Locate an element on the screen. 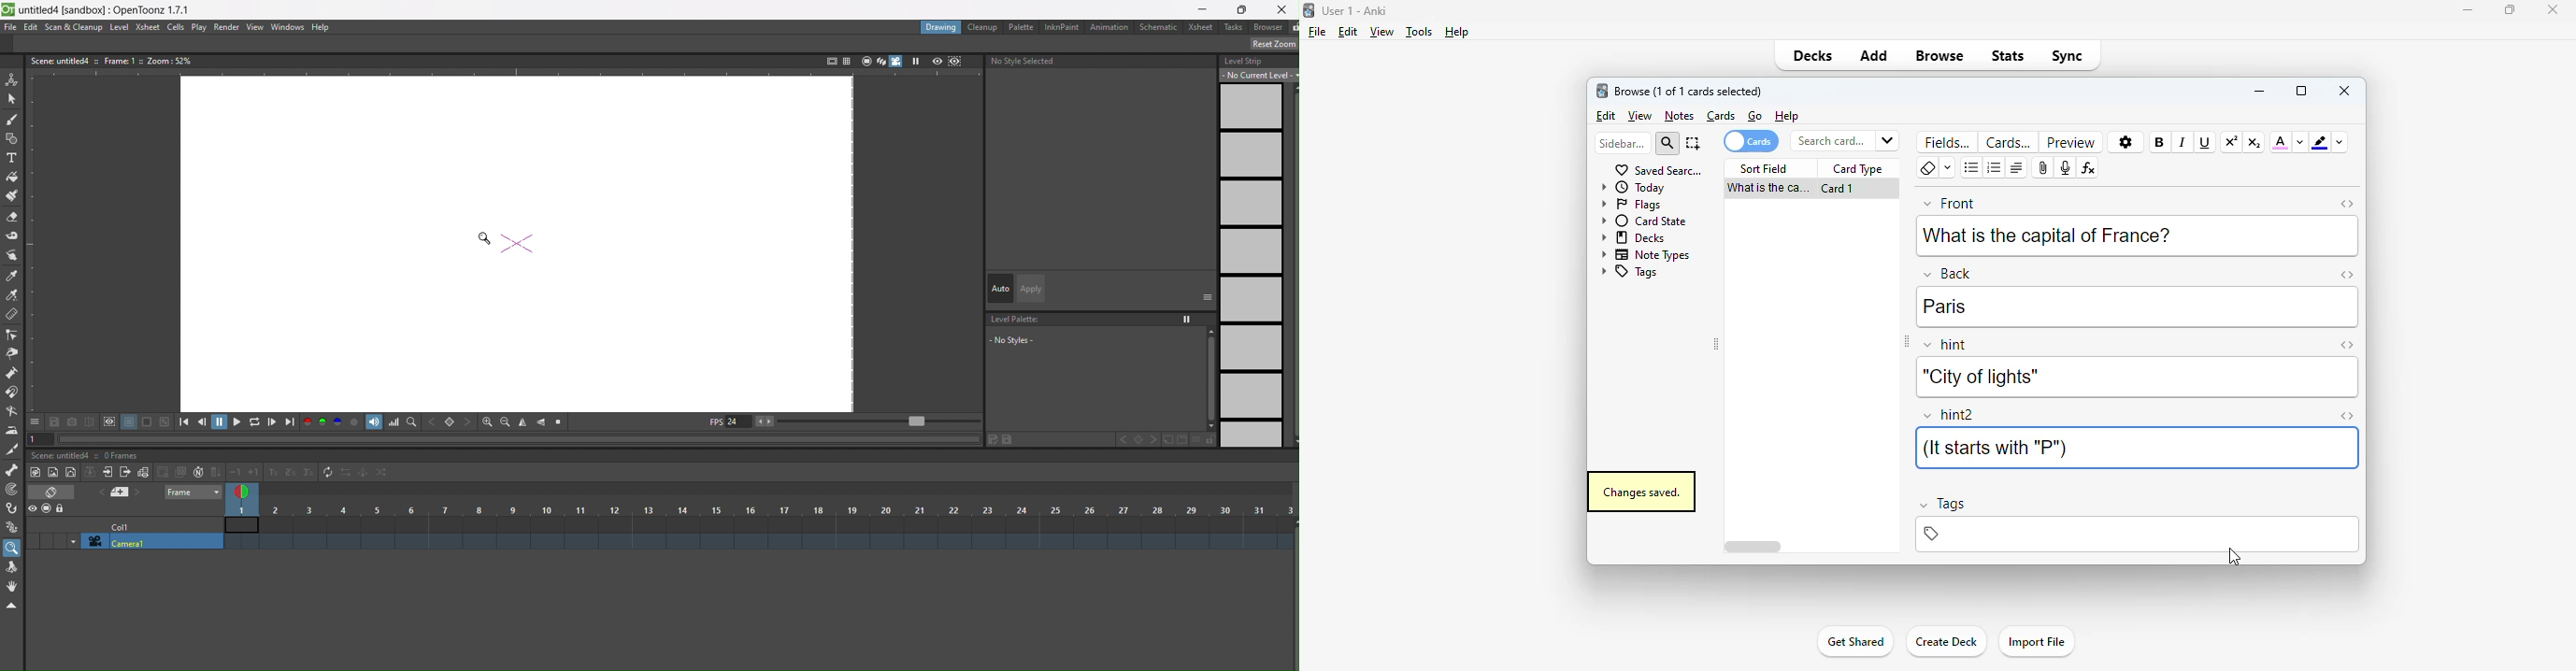  create deck is located at coordinates (1945, 640).